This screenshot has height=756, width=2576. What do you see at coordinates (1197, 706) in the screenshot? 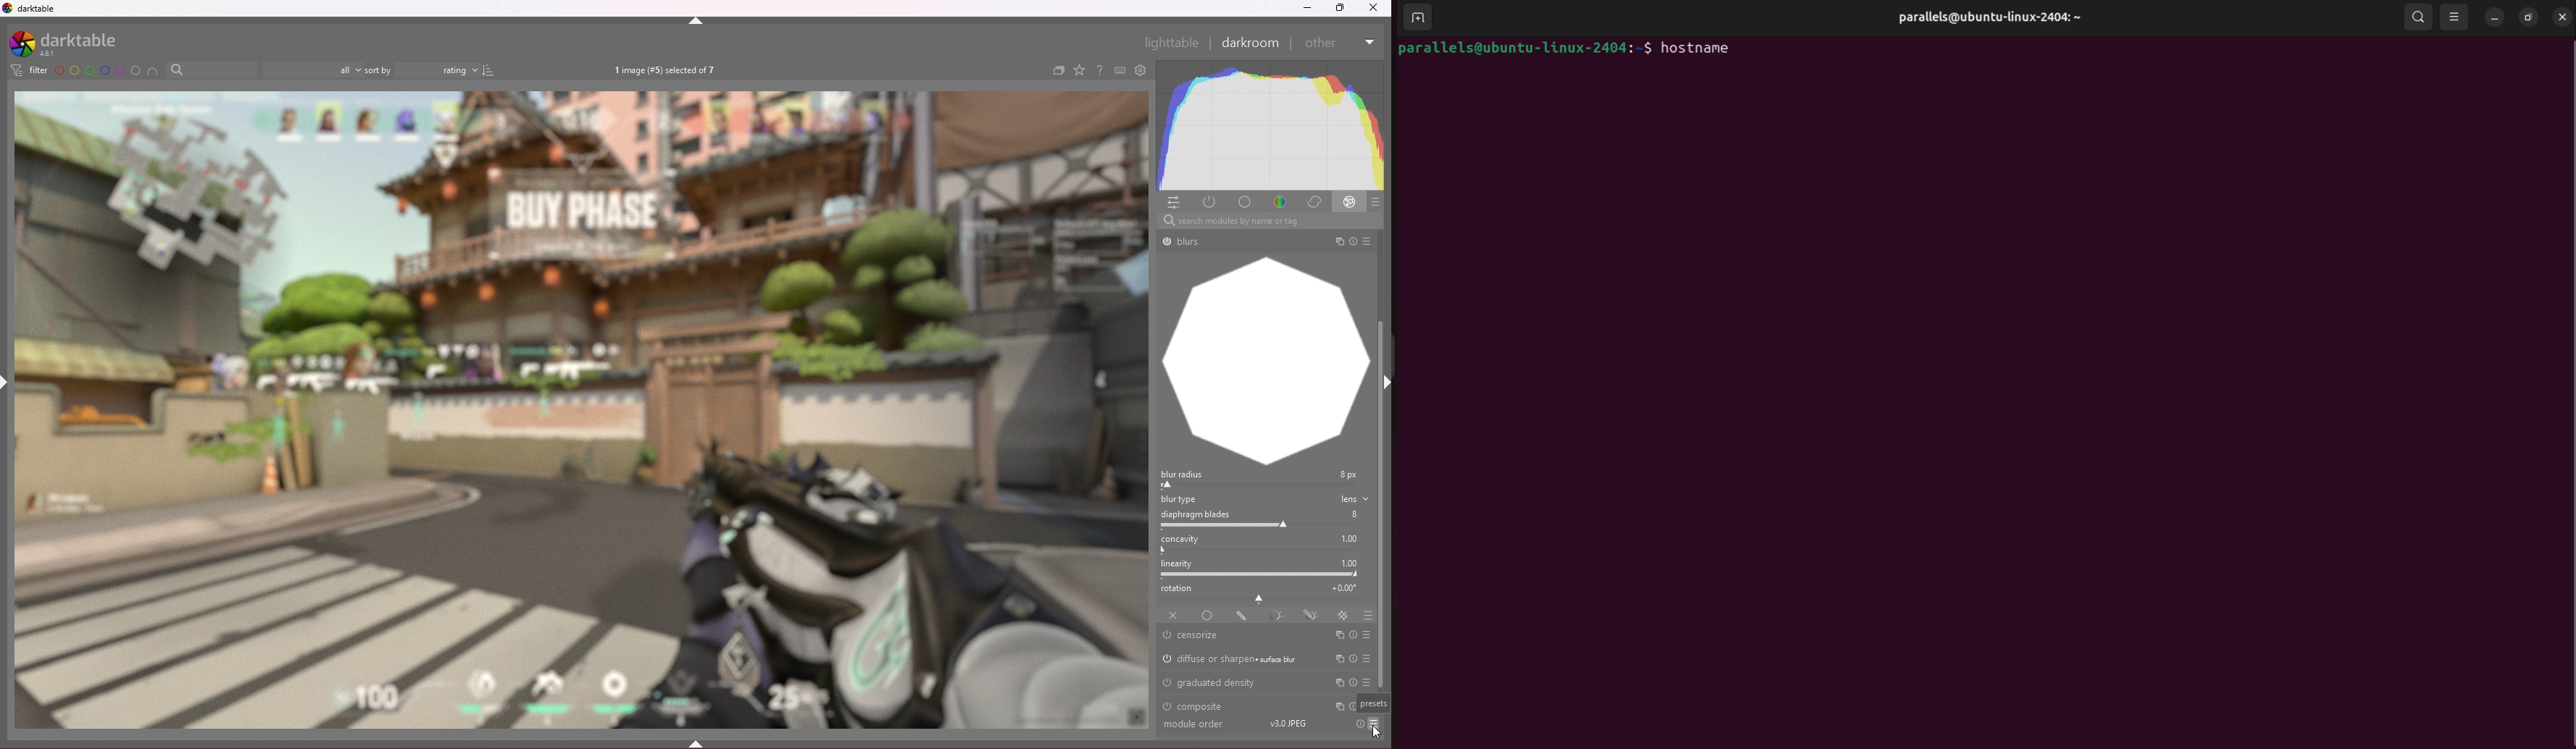
I see `composite` at bounding box center [1197, 706].